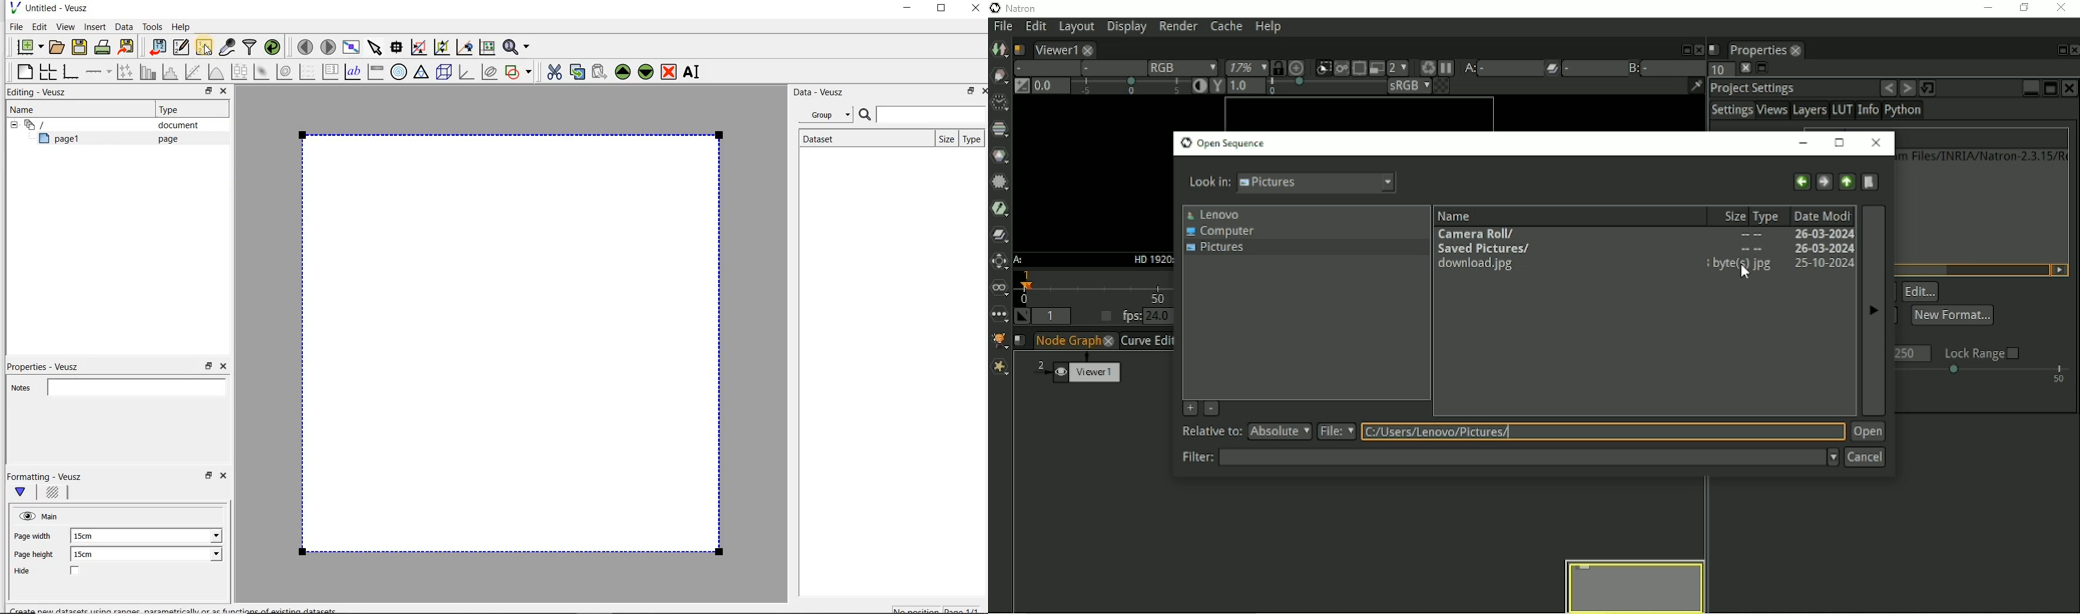 Image resolution: width=2100 pixels, height=616 pixels. I want to click on Name, so click(26, 109).